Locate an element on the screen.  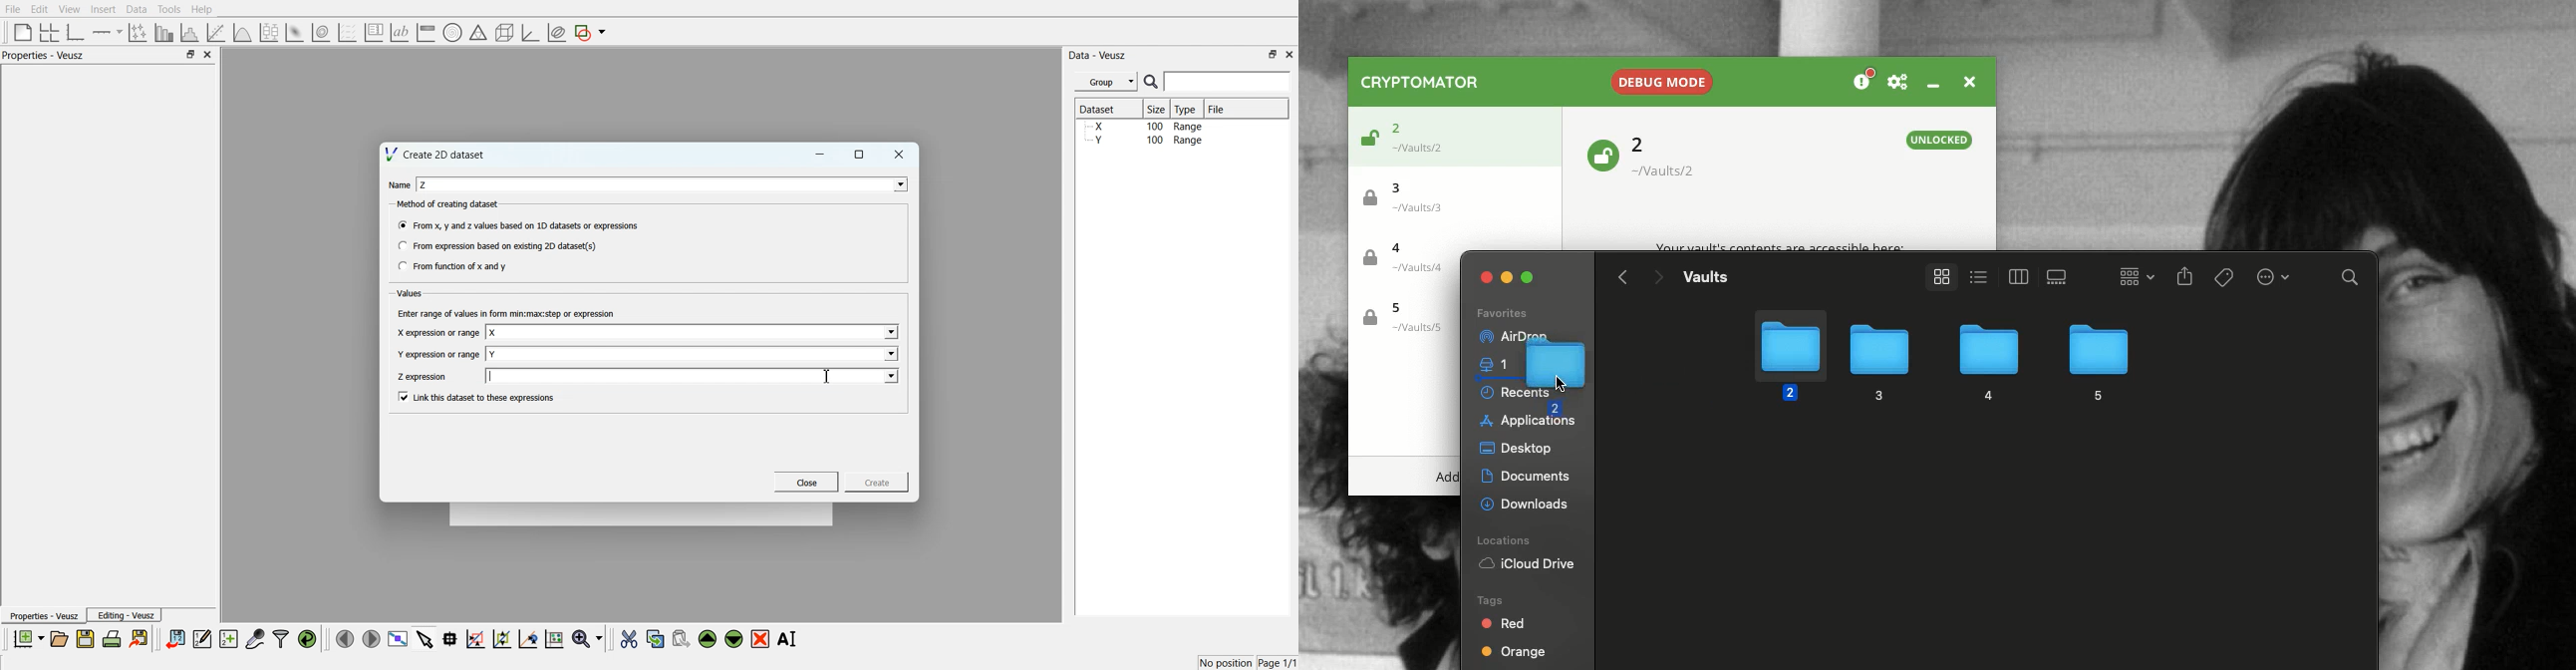
Plot box plots is located at coordinates (269, 32).